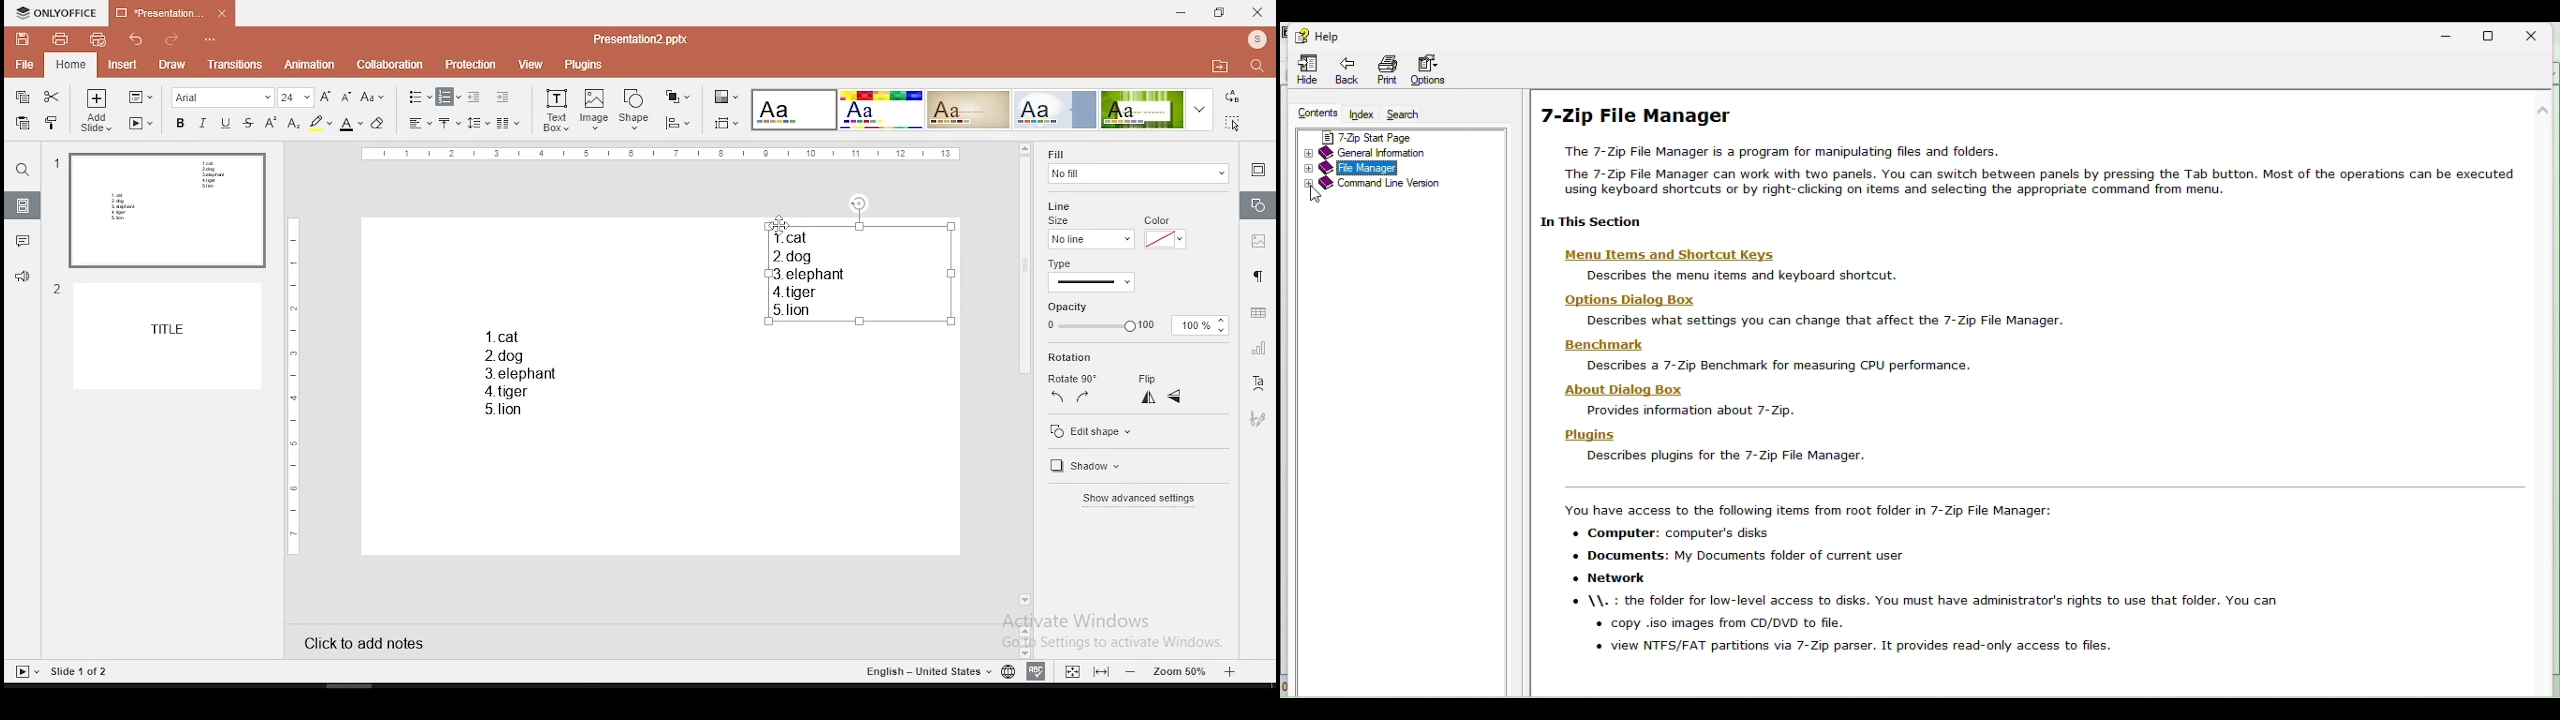  Describe the element at coordinates (1064, 212) in the screenshot. I see `line size` at that location.